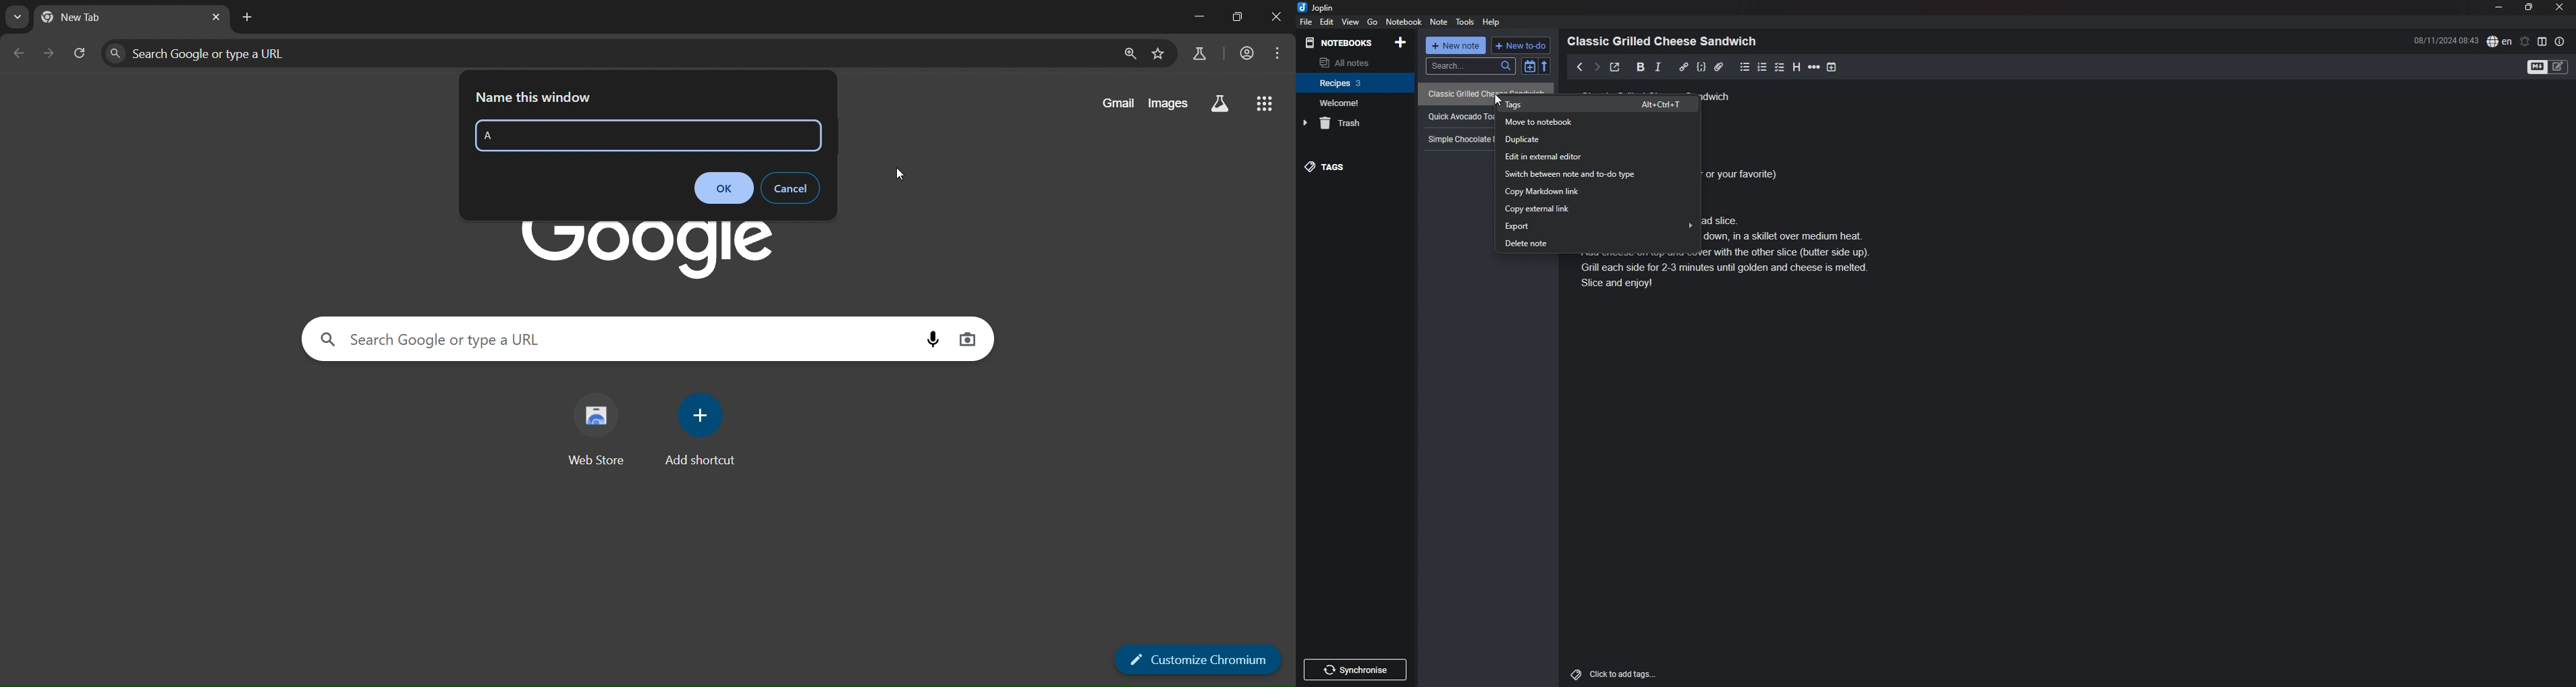  I want to click on tags, so click(1354, 167).